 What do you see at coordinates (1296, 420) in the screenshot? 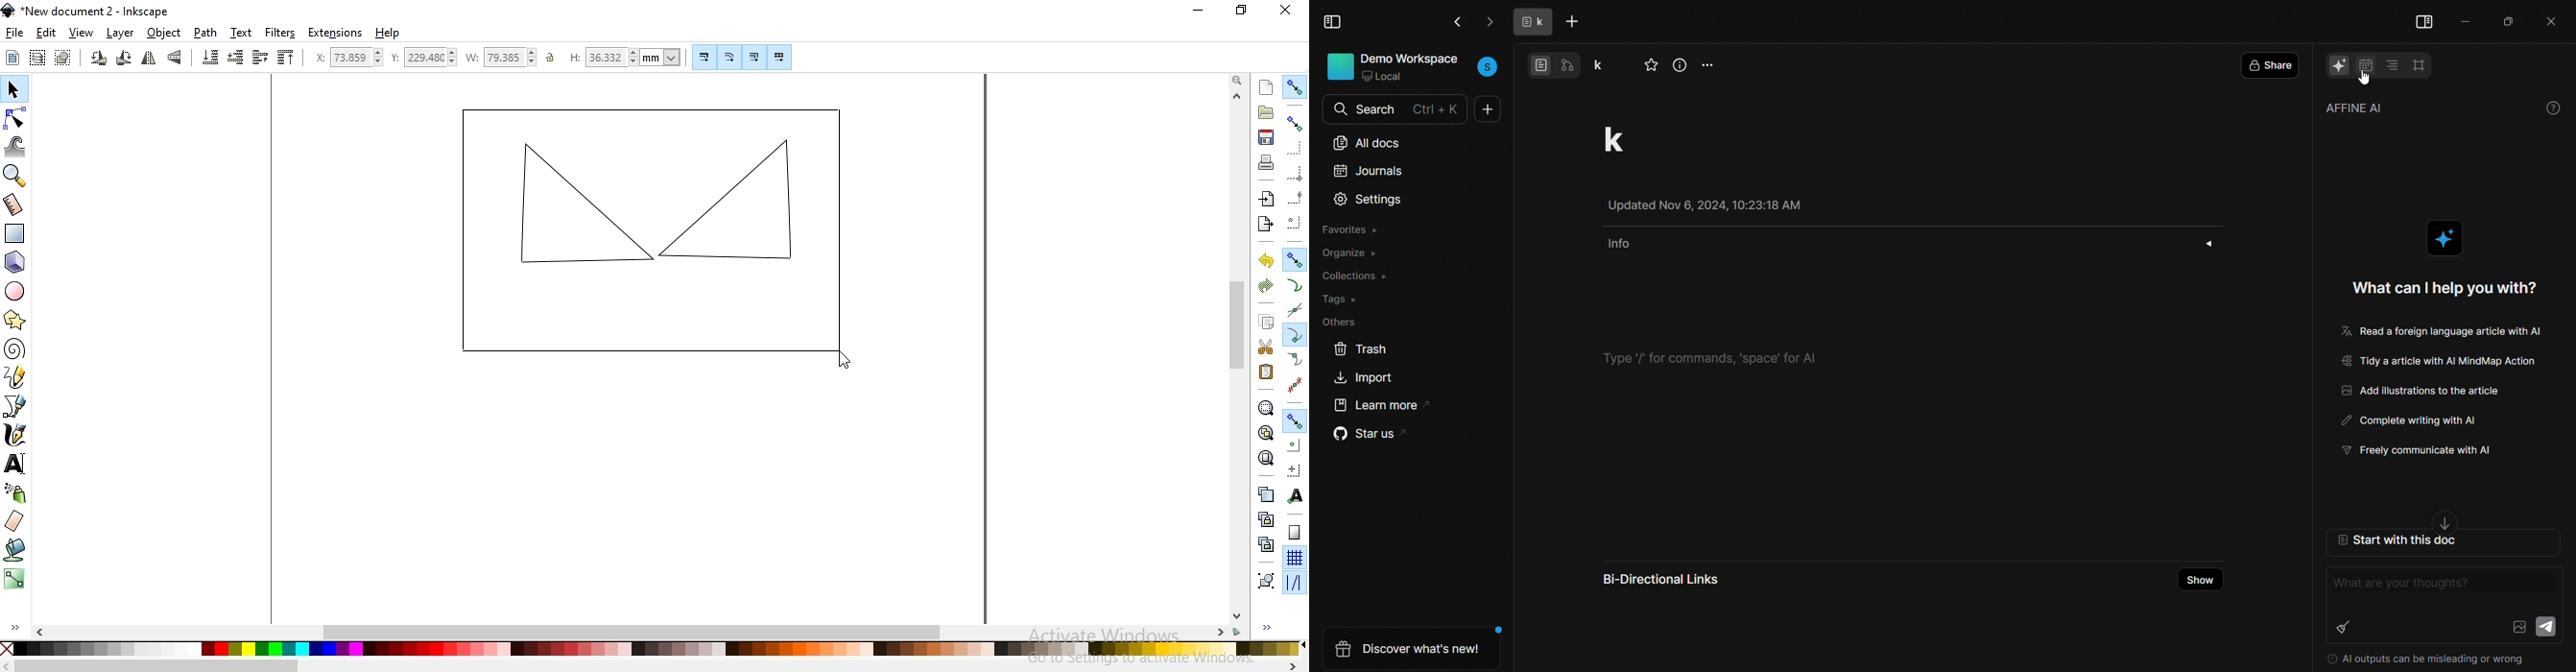
I see `snap other points` at bounding box center [1296, 420].